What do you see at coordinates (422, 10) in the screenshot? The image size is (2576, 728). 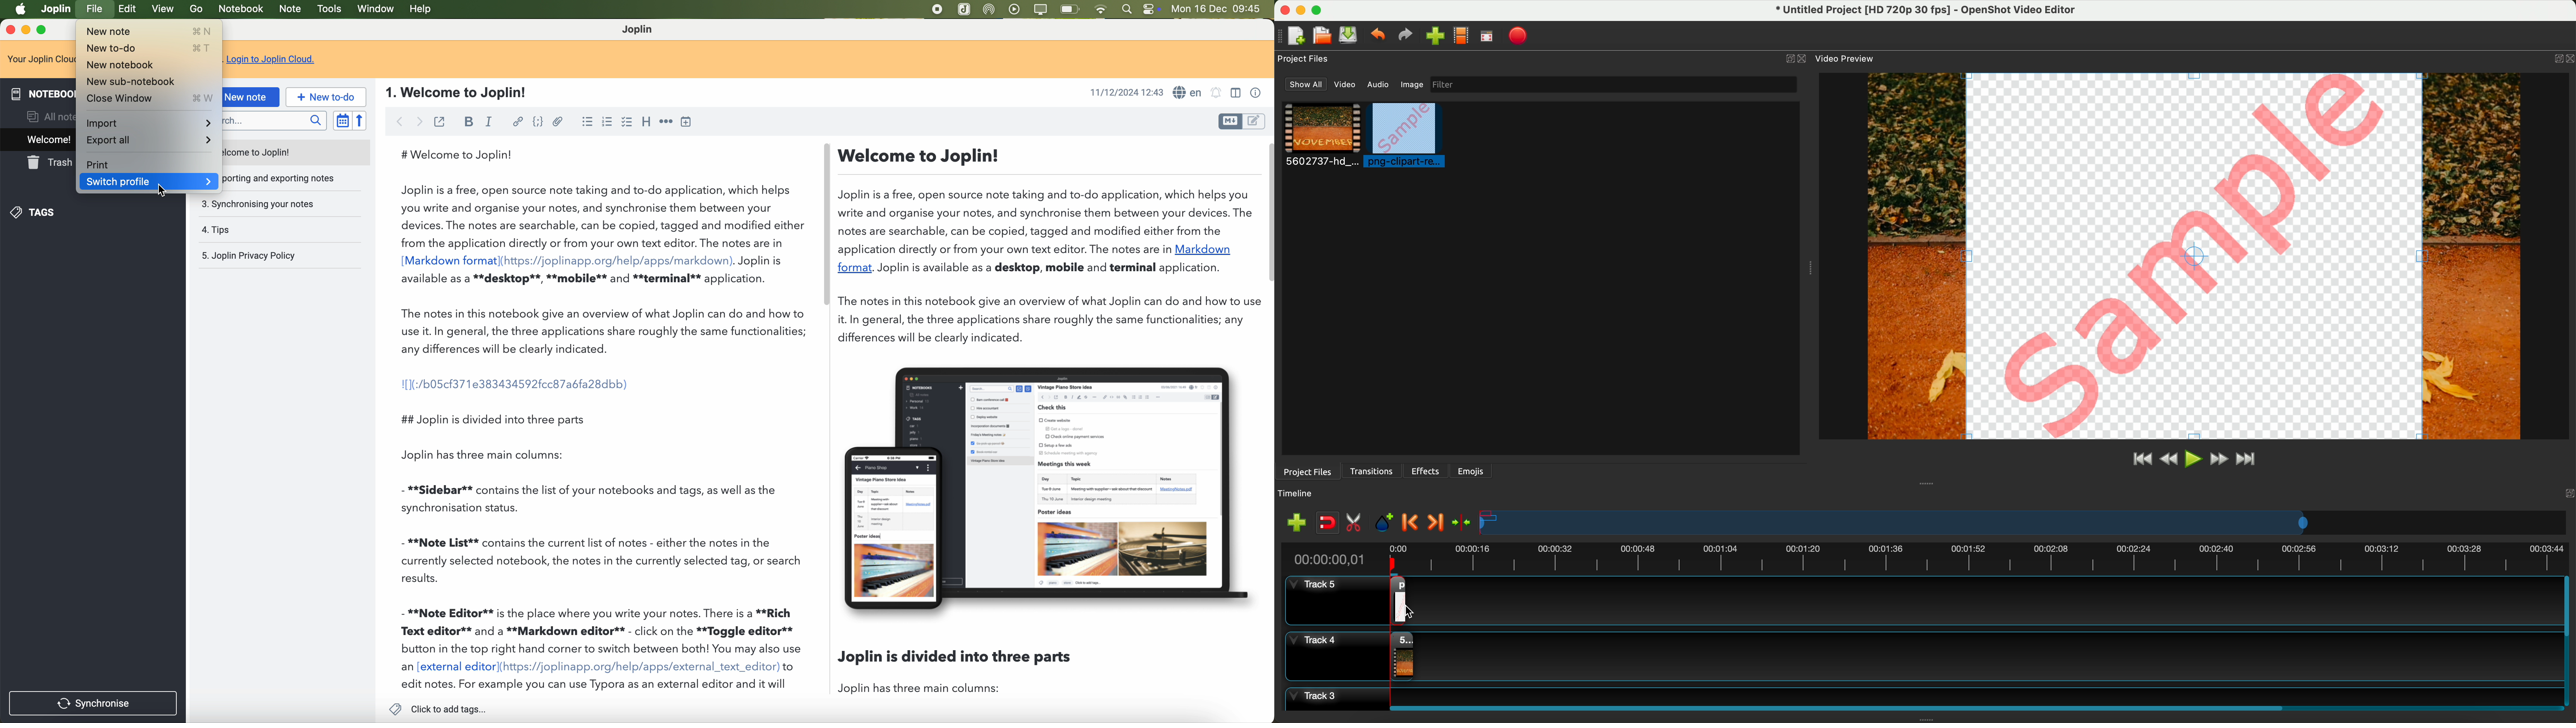 I see `help` at bounding box center [422, 10].